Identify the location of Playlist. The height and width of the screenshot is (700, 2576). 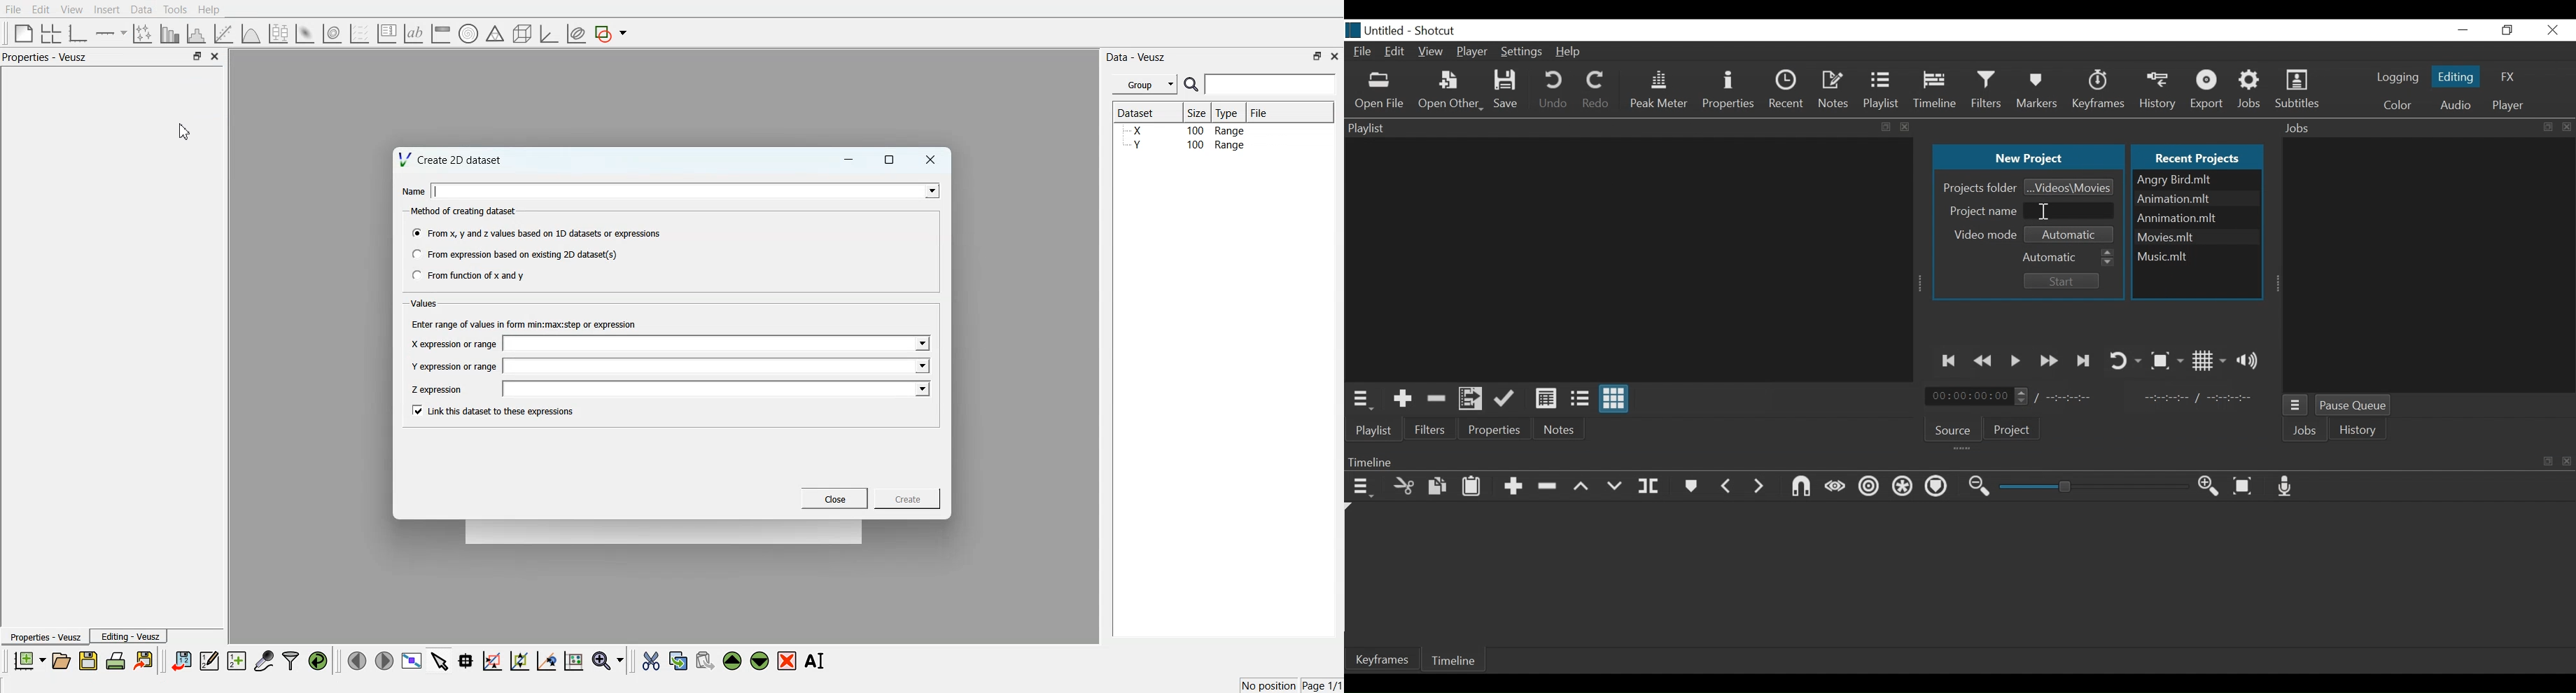
(1882, 90).